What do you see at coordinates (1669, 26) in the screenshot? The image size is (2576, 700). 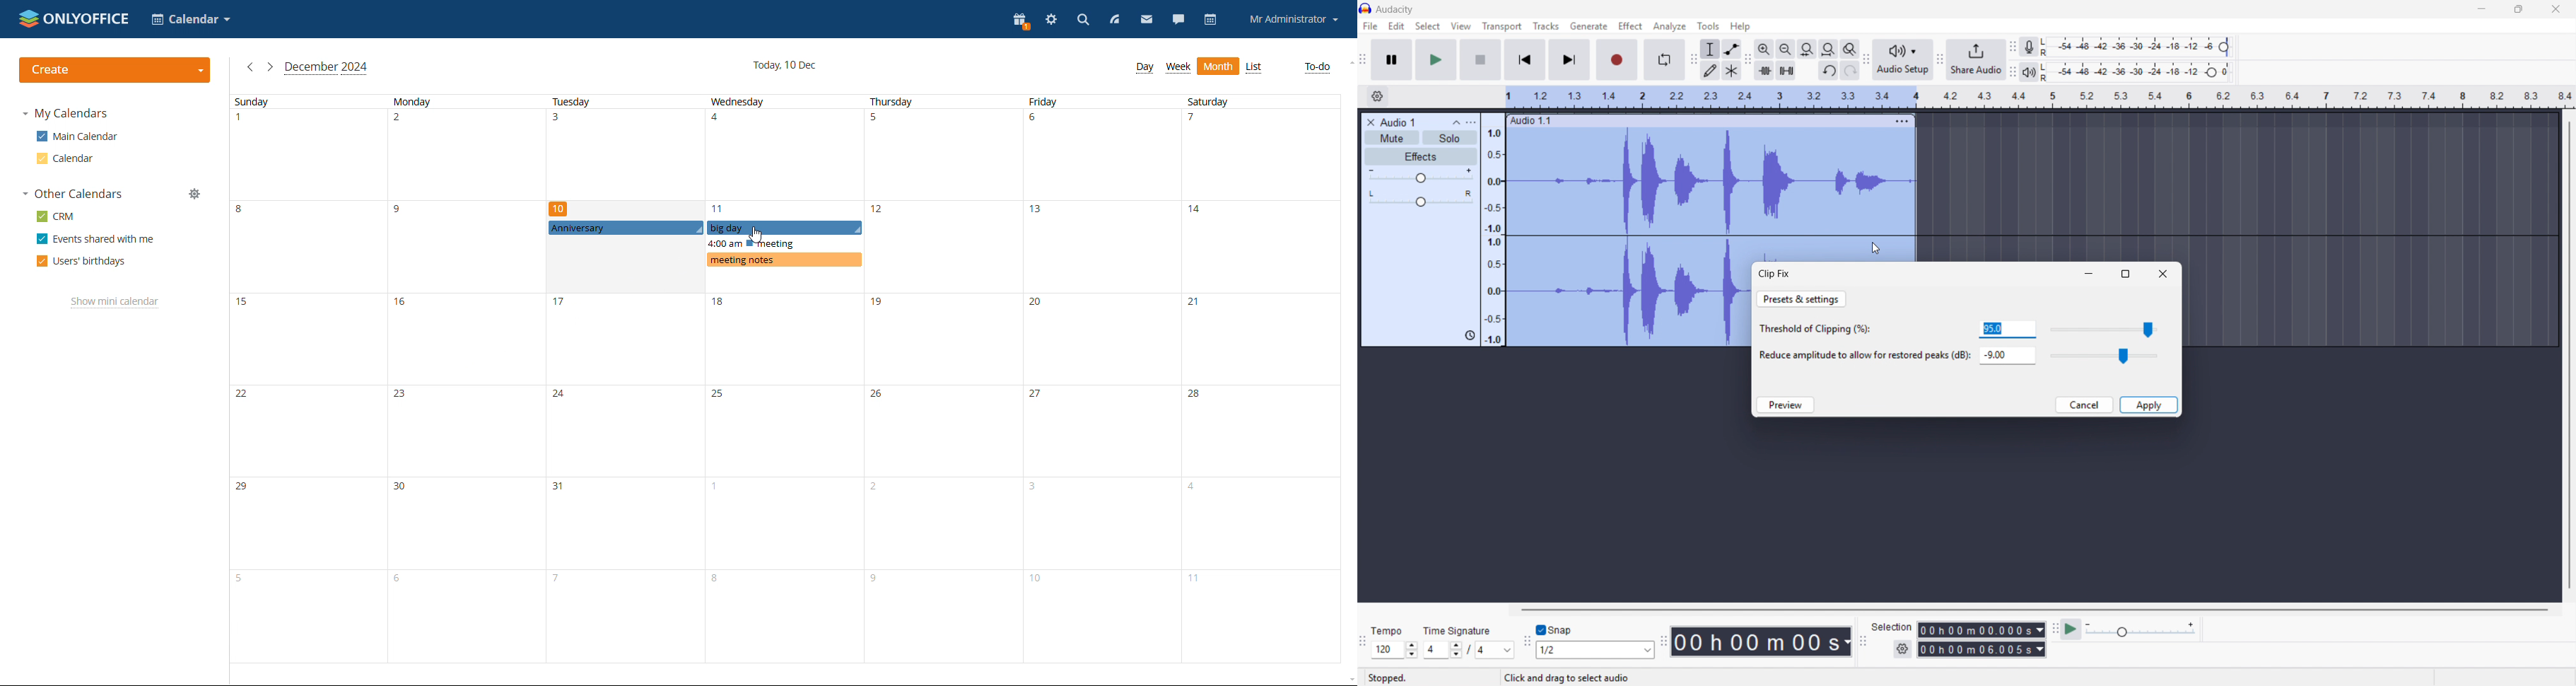 I see `Analyse` at bounding box center [1669, 26].